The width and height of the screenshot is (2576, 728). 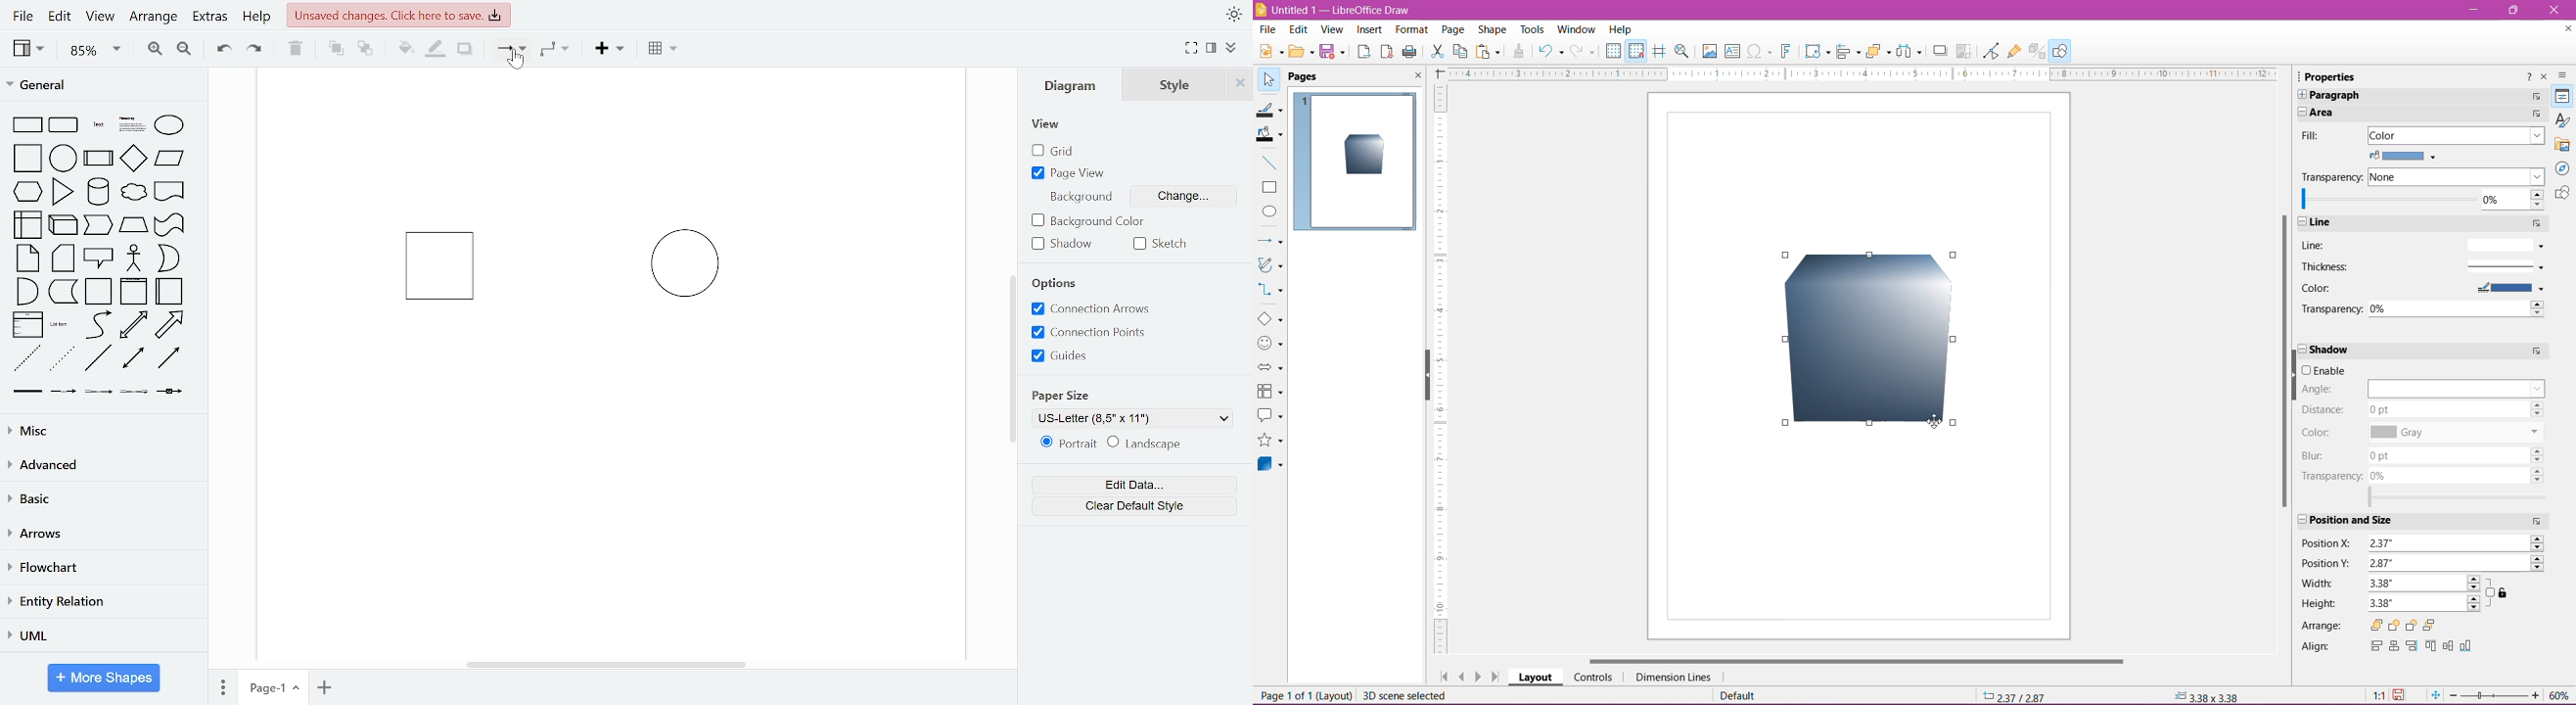 I want to click on Properties, so click(x=2564, y=96).